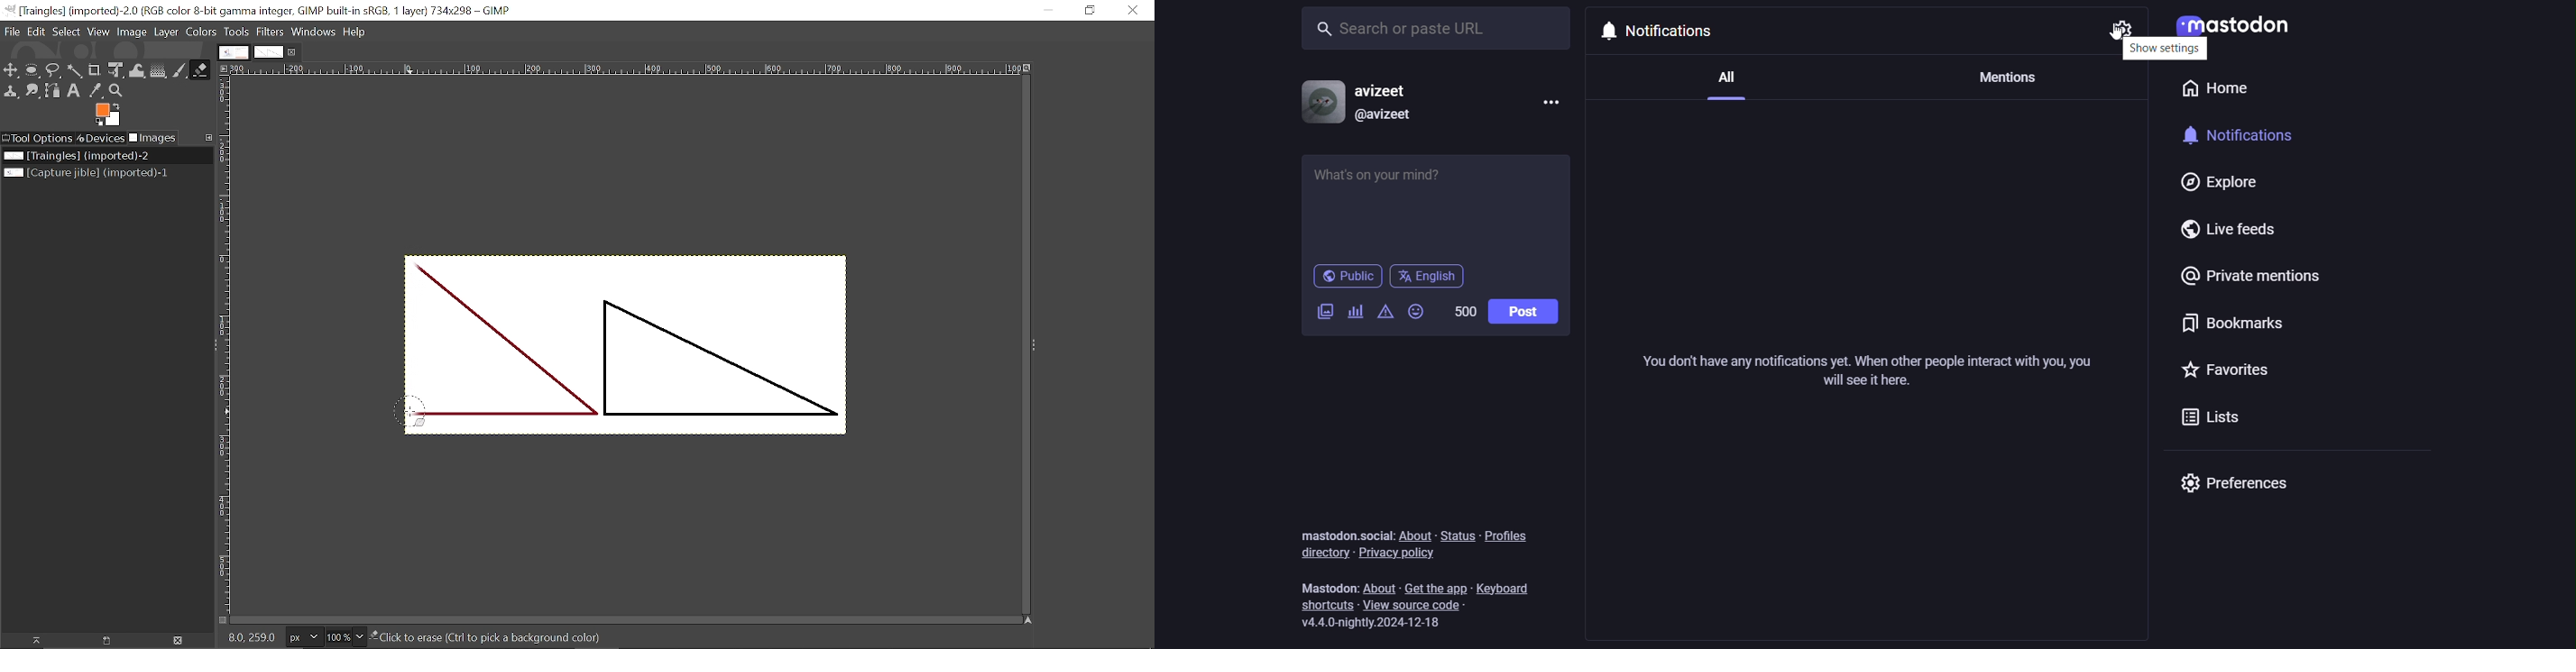  I want to click on favorites, so click(2228, 371).